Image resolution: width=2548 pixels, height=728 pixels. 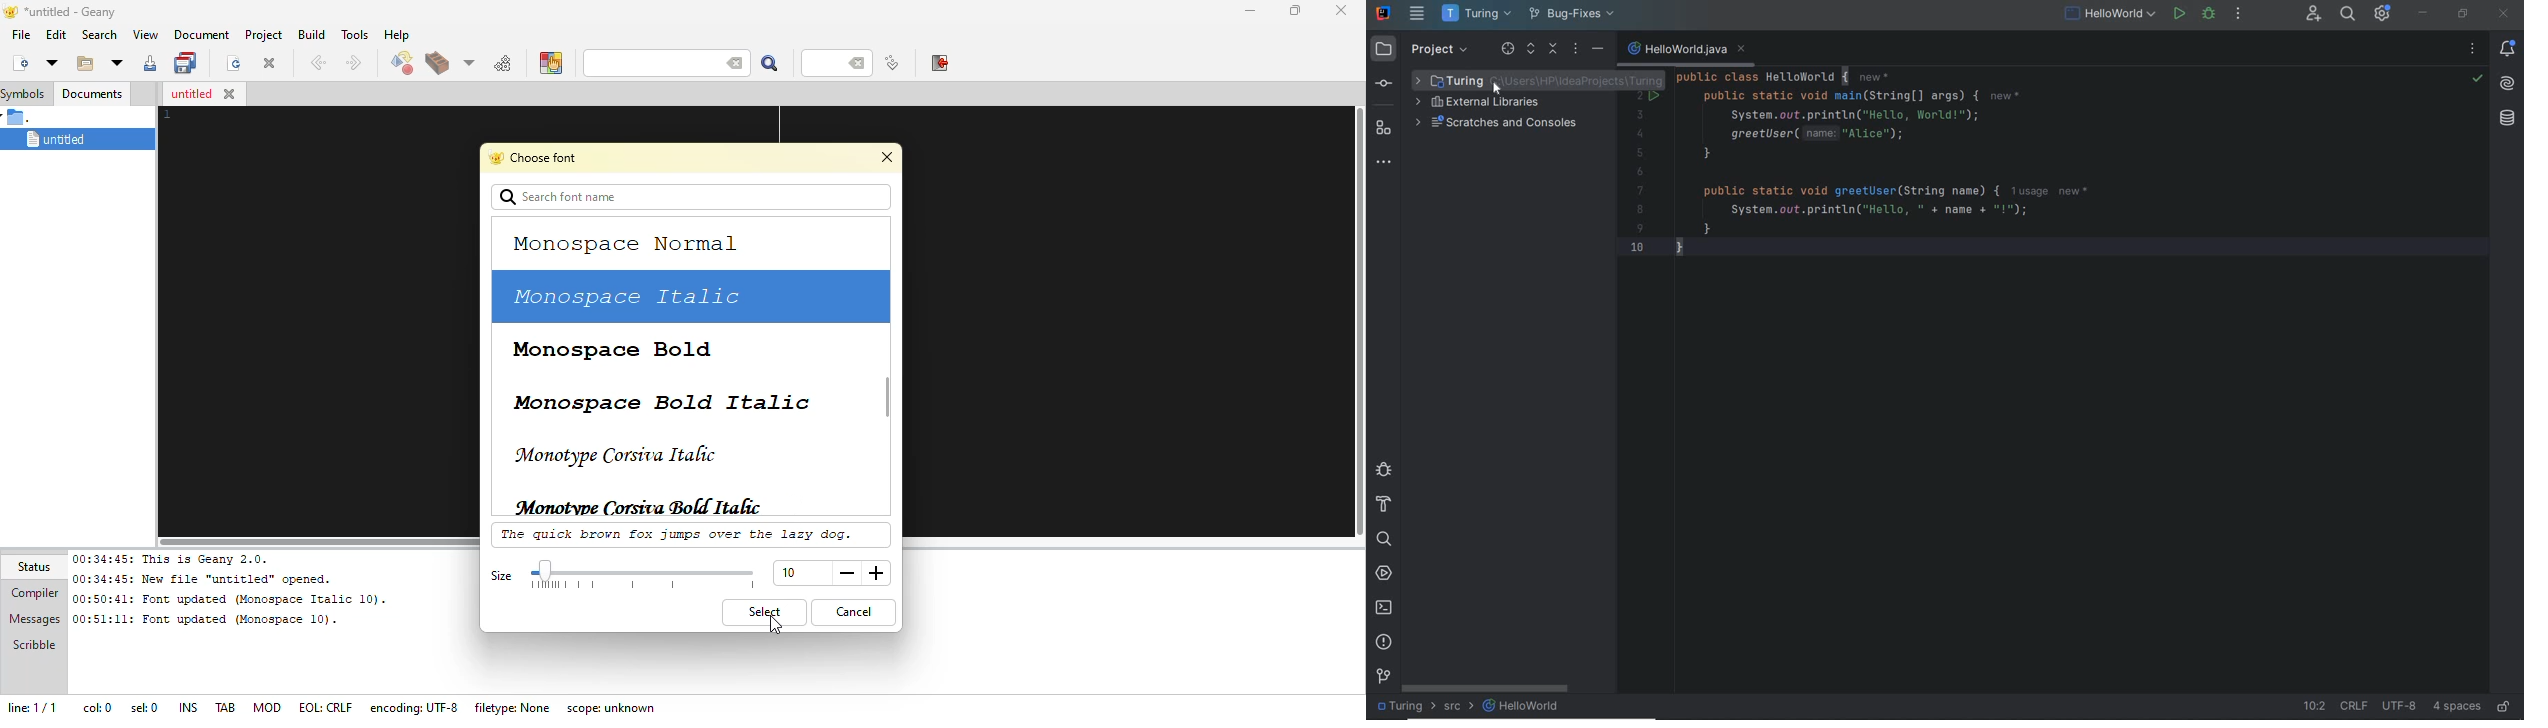 What do you see at coordinates (2356, 707) in the screenshot?
I see `line separator` at bounding box center [2356, 707].